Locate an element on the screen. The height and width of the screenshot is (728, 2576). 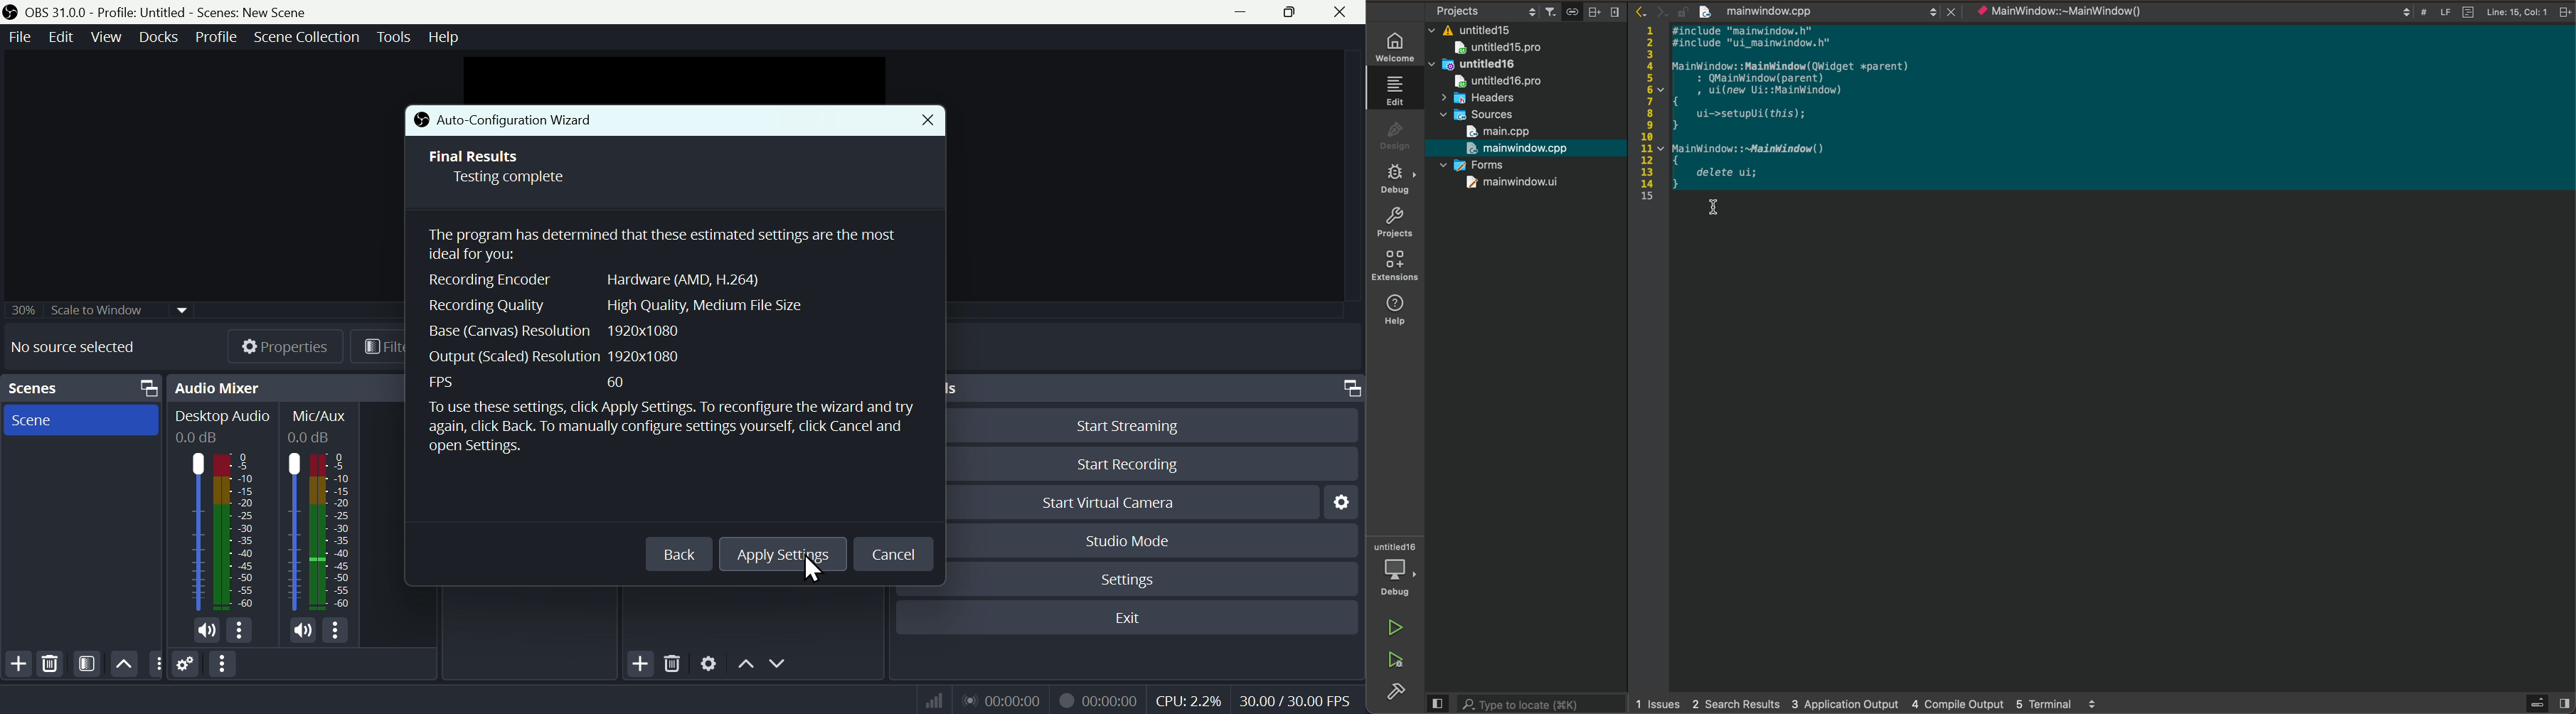
close is located at coordinates (1343, 12).